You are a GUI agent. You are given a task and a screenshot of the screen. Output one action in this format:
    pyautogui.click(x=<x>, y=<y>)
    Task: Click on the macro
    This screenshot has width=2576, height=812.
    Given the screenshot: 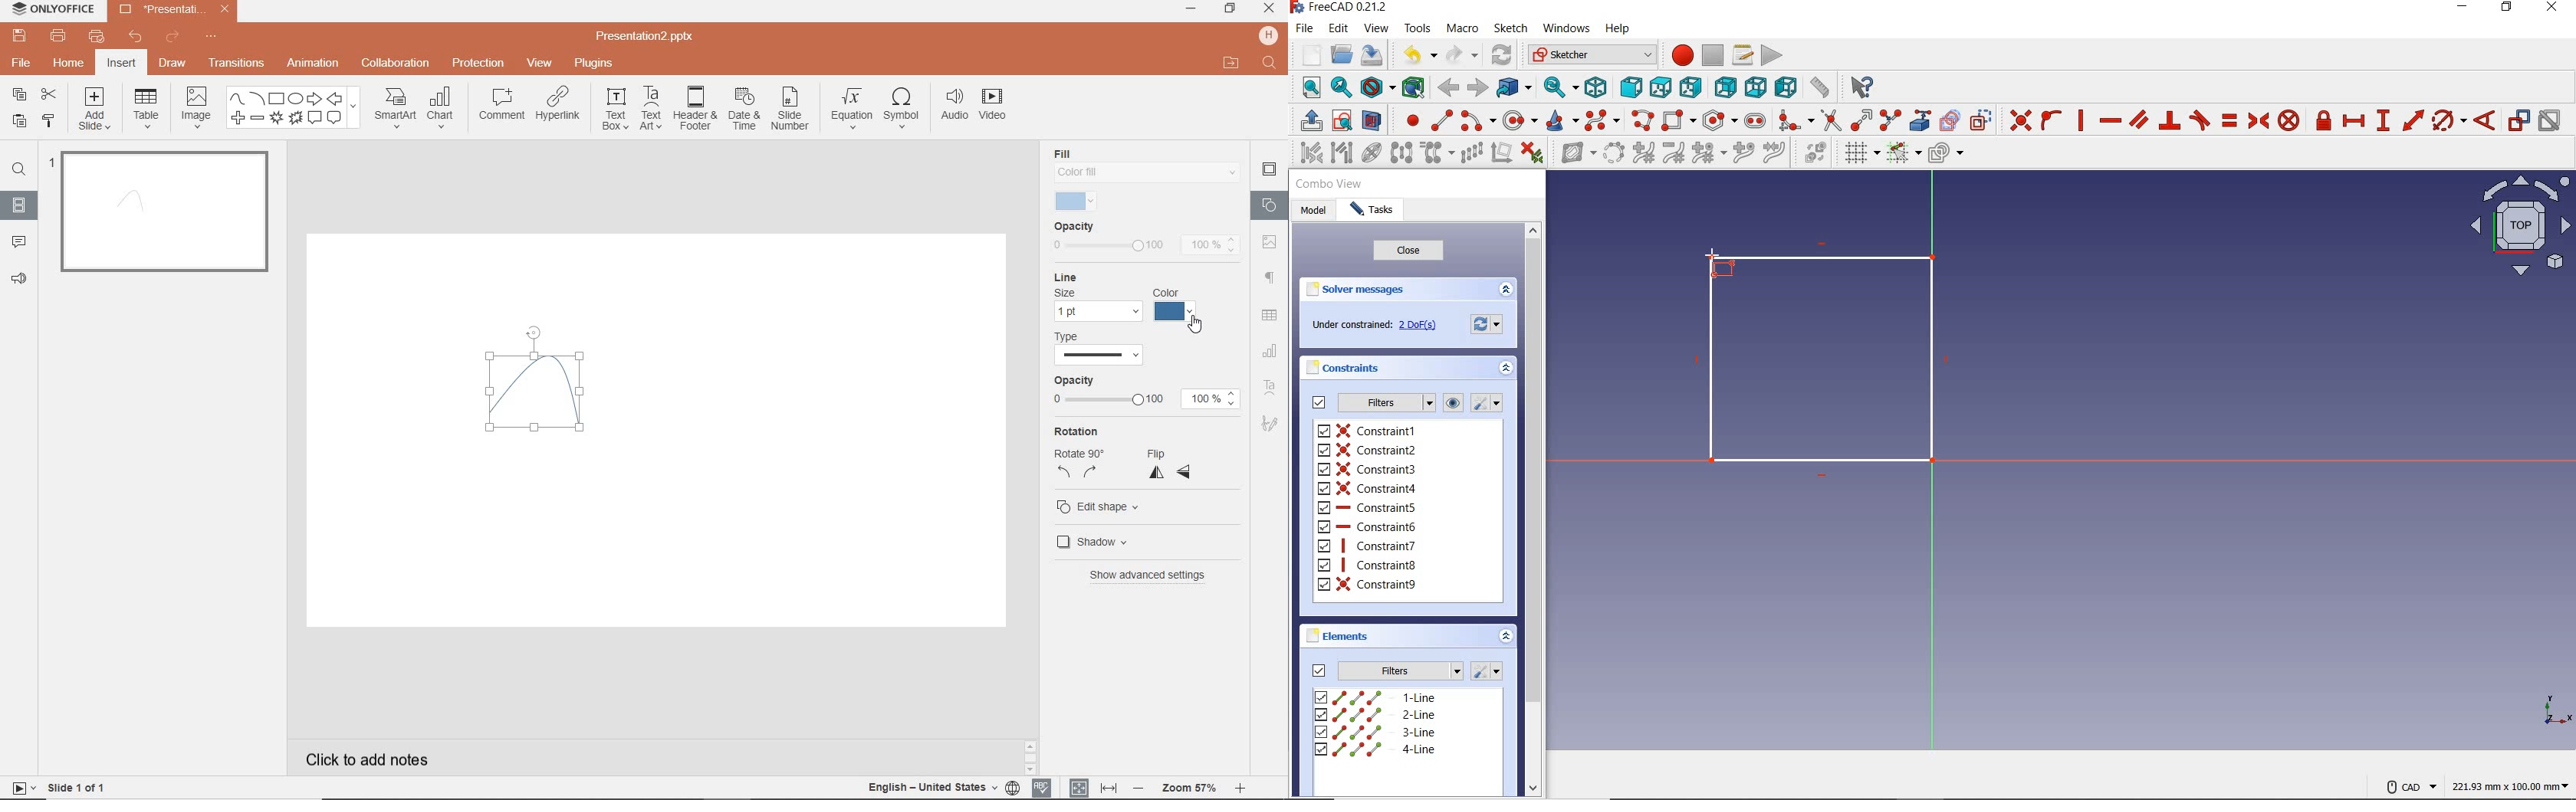 What is the action you would take?
    pyautogui.click(x=1462, y=29)
    